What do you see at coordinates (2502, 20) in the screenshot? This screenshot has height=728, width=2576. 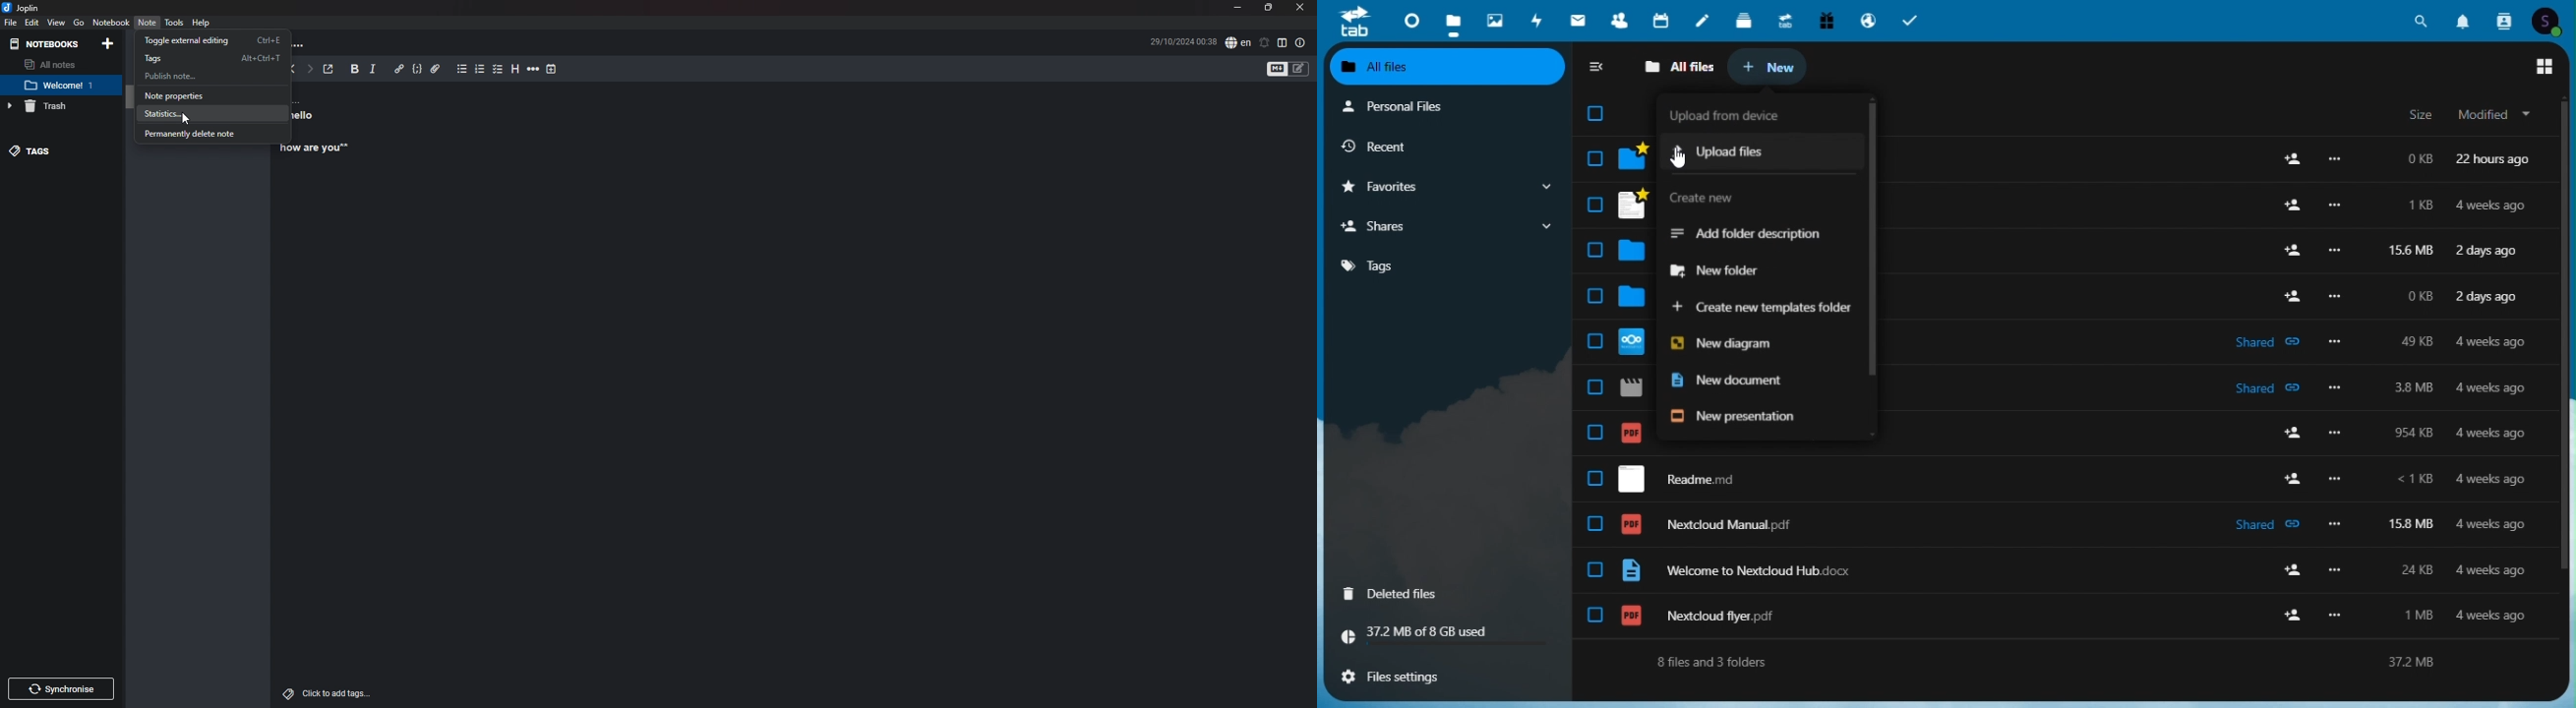 I see `Contacts` at bounding box center [2502, 20].